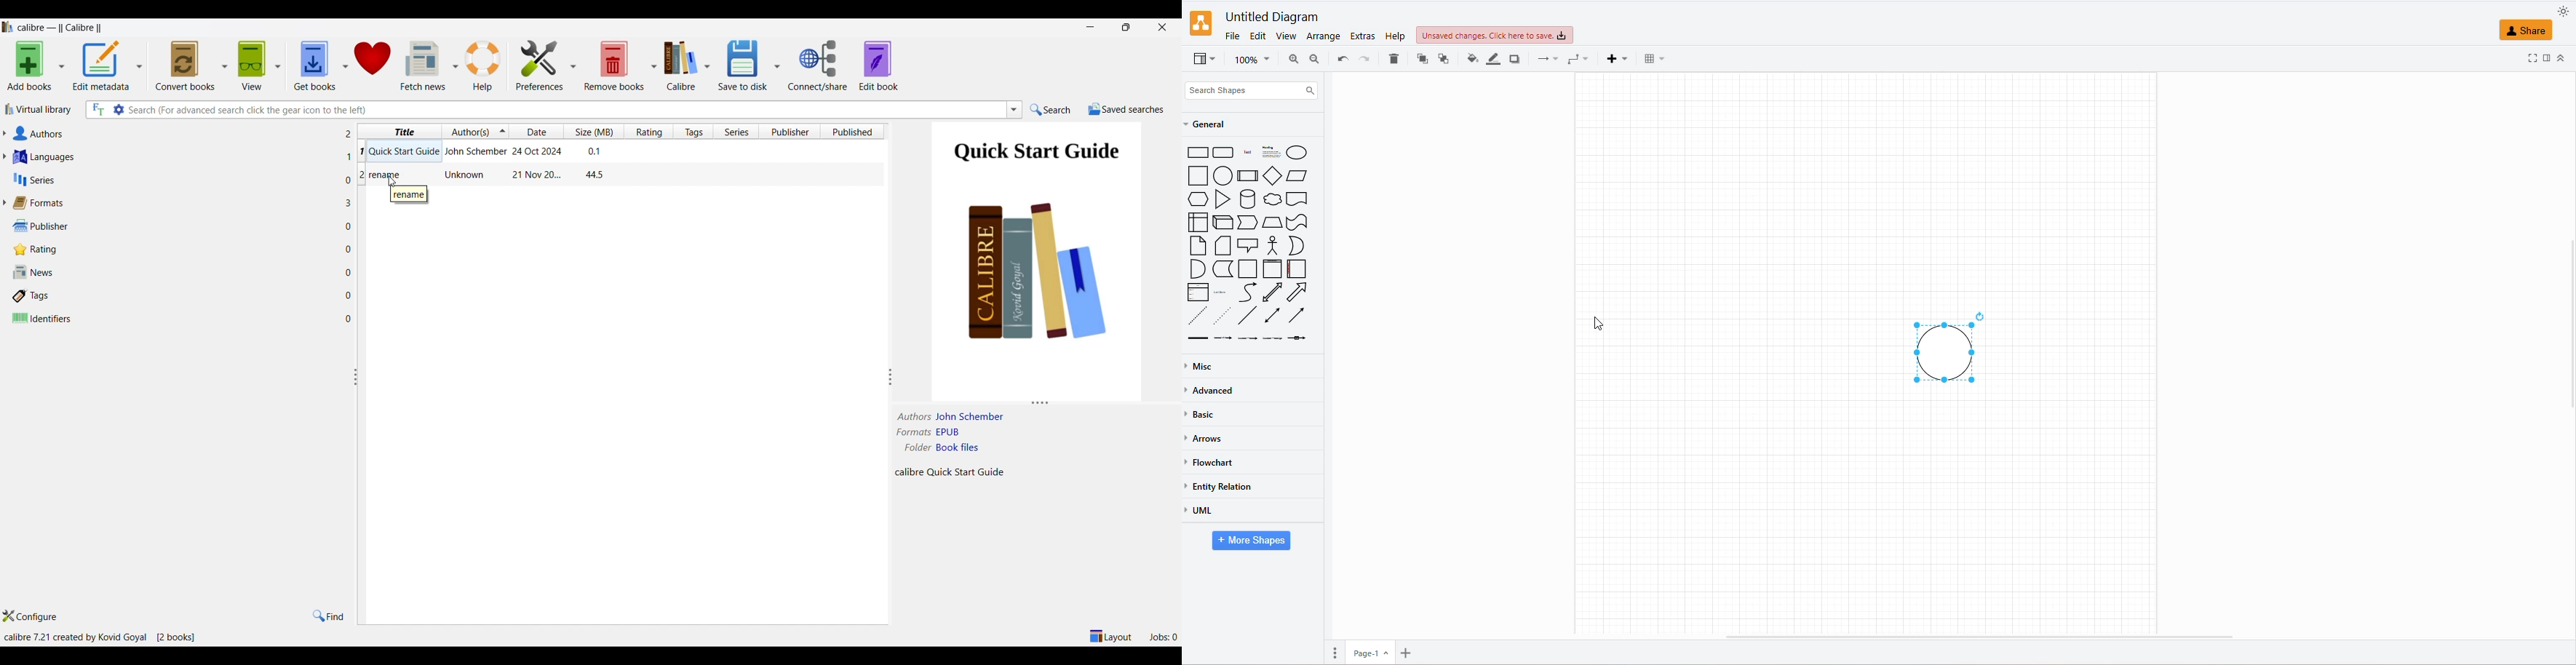 Image resolution: width=2576 pixels, height=672 pixels. I want to click on BASIC, so click(1204, 413).